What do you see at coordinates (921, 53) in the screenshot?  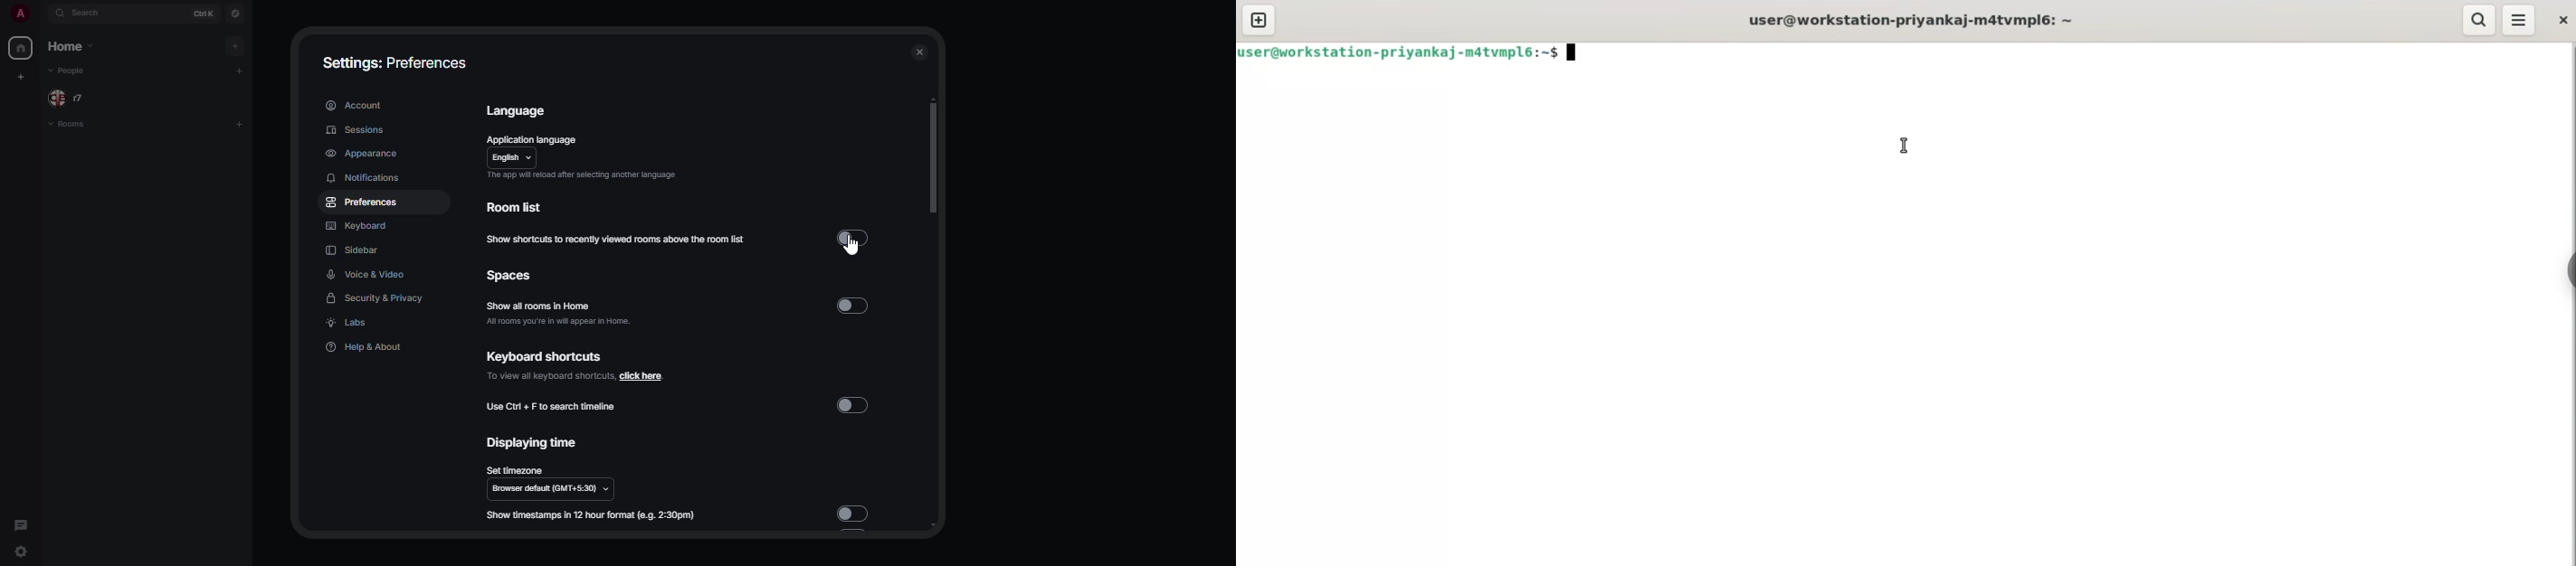 I see `close` at bounding box center [921, 53].